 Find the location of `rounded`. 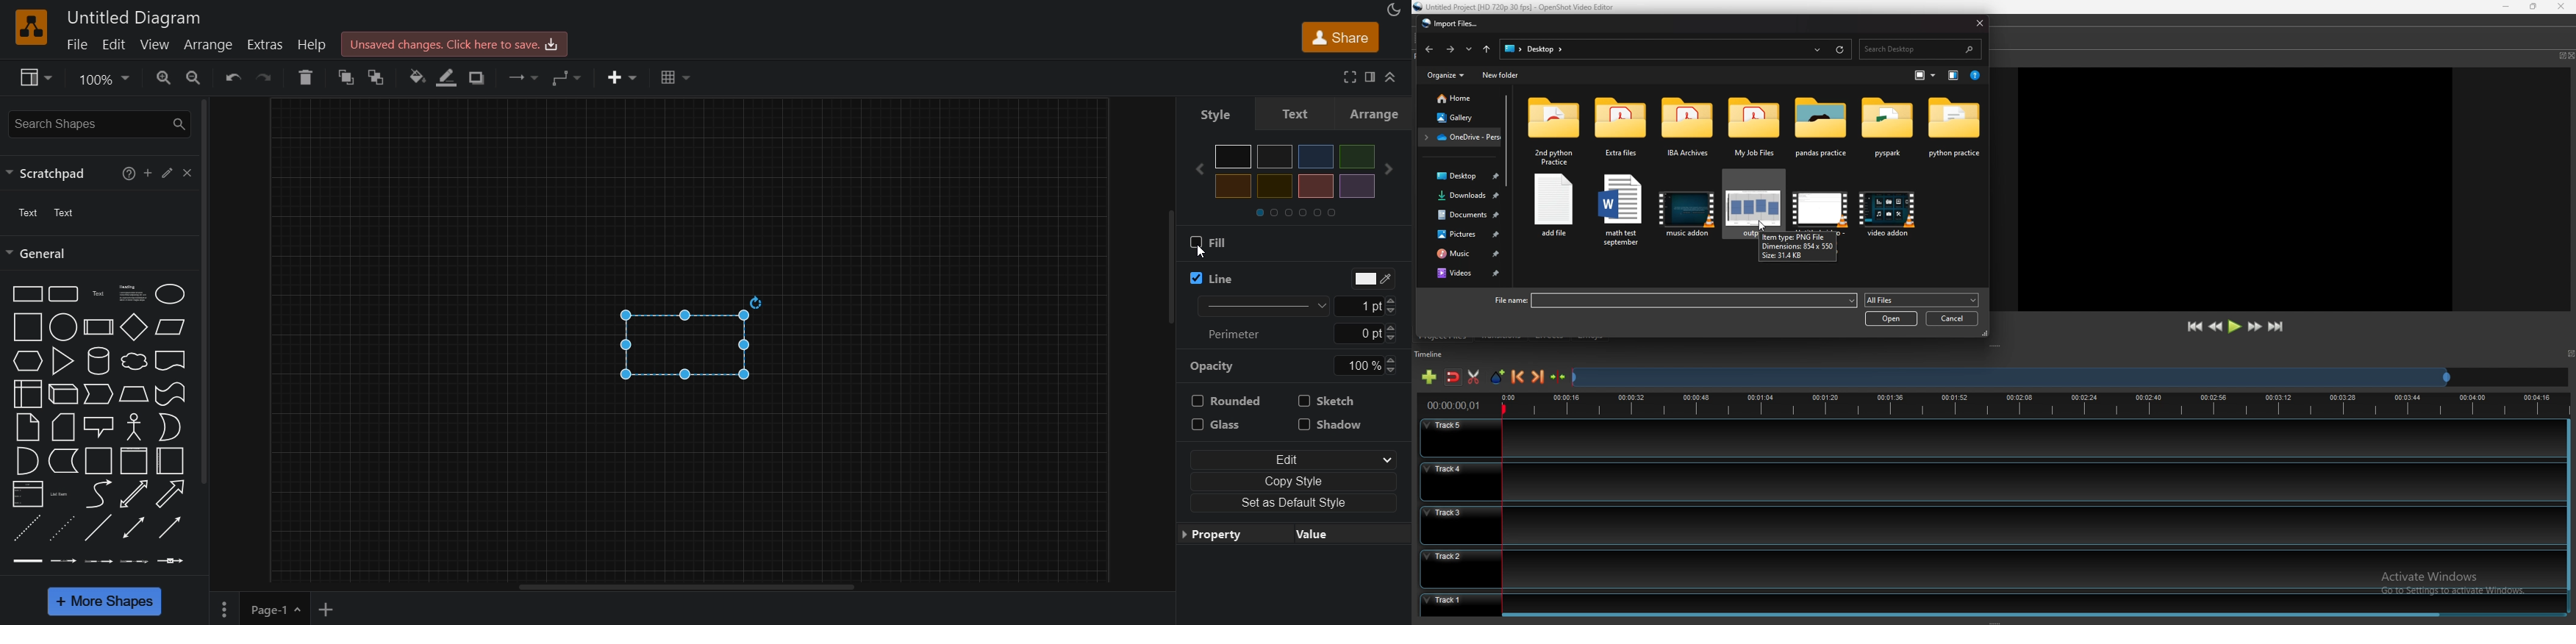

rounded is located at coordinates (1226, 401).